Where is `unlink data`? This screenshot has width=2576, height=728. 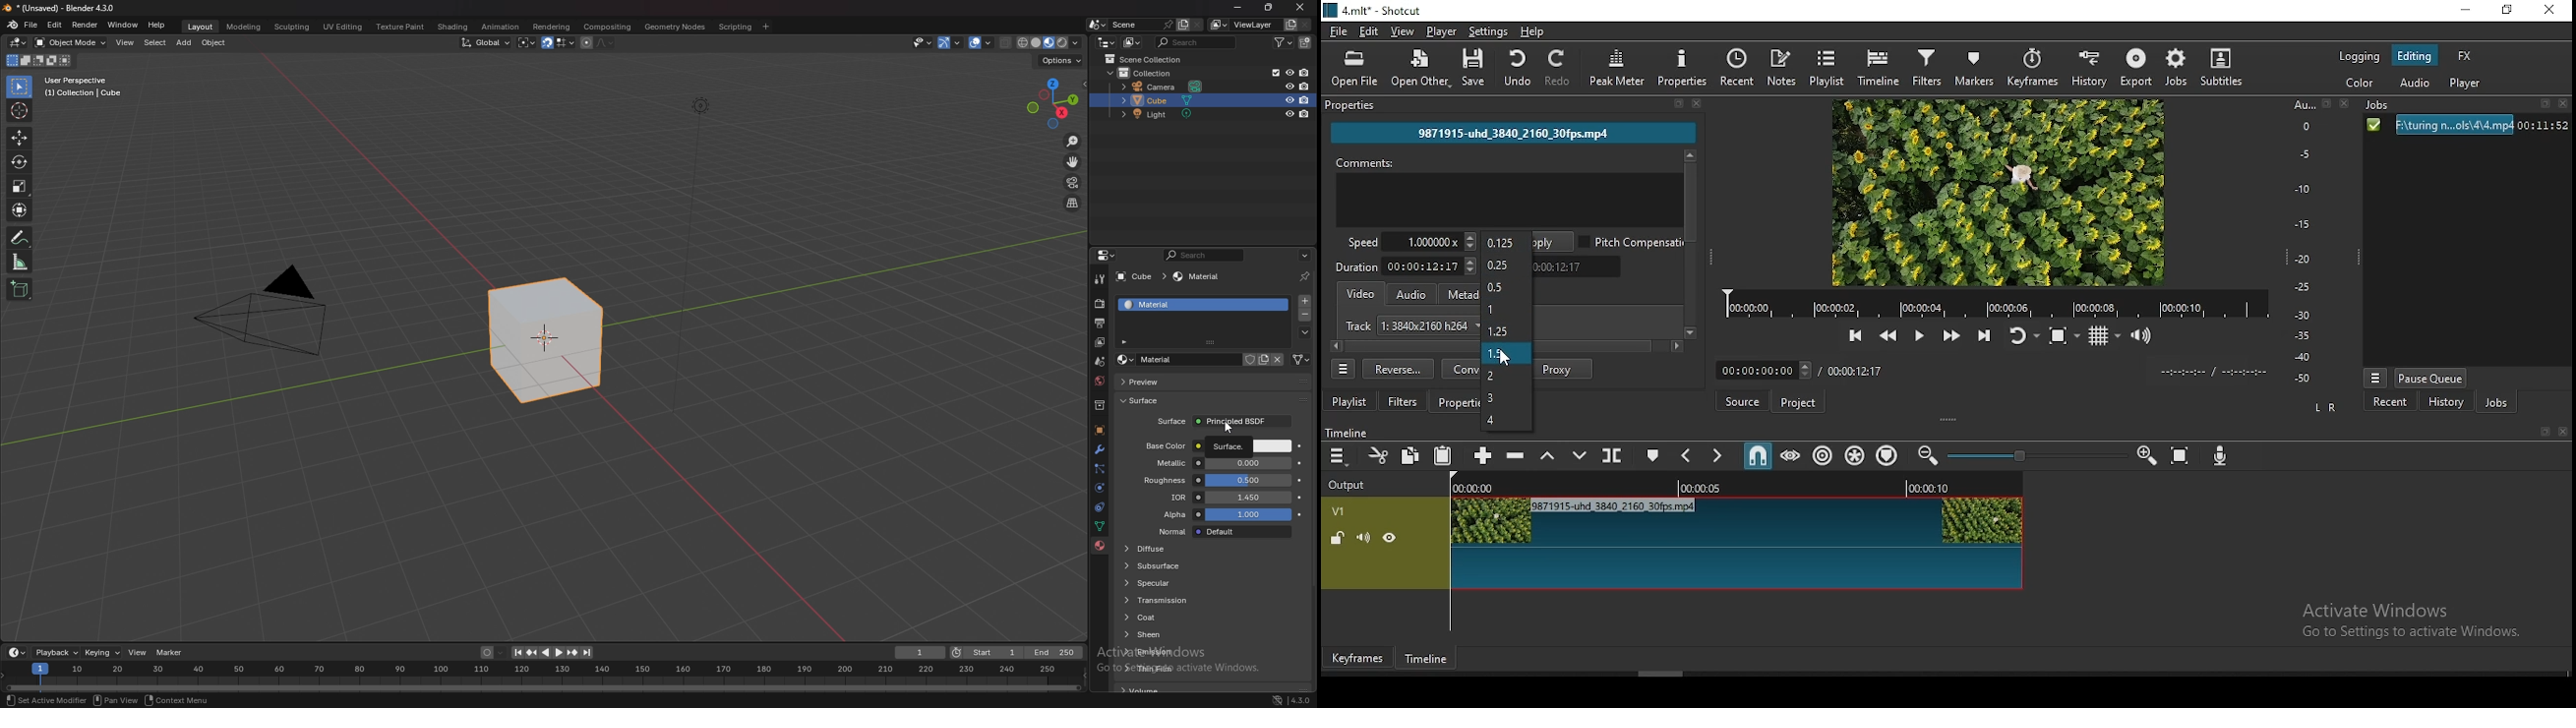 unlink data is located at coordinates (1278, 359).